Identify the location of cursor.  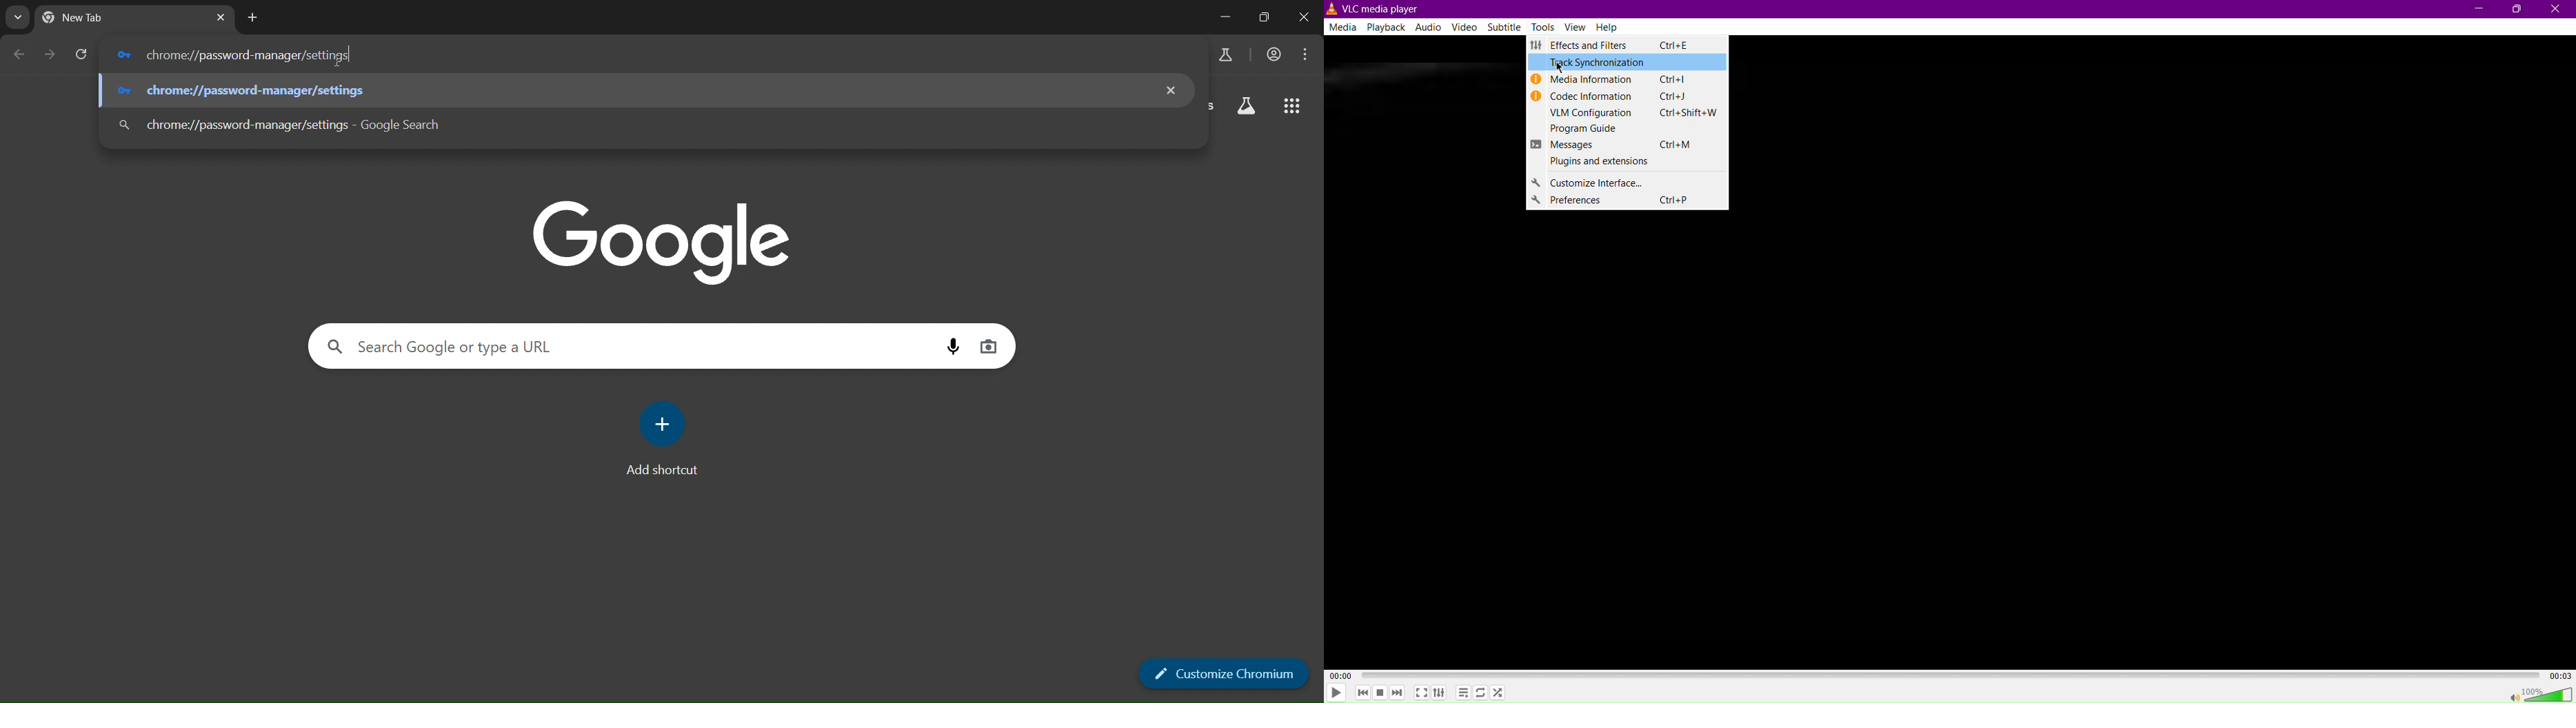
(353, 55).